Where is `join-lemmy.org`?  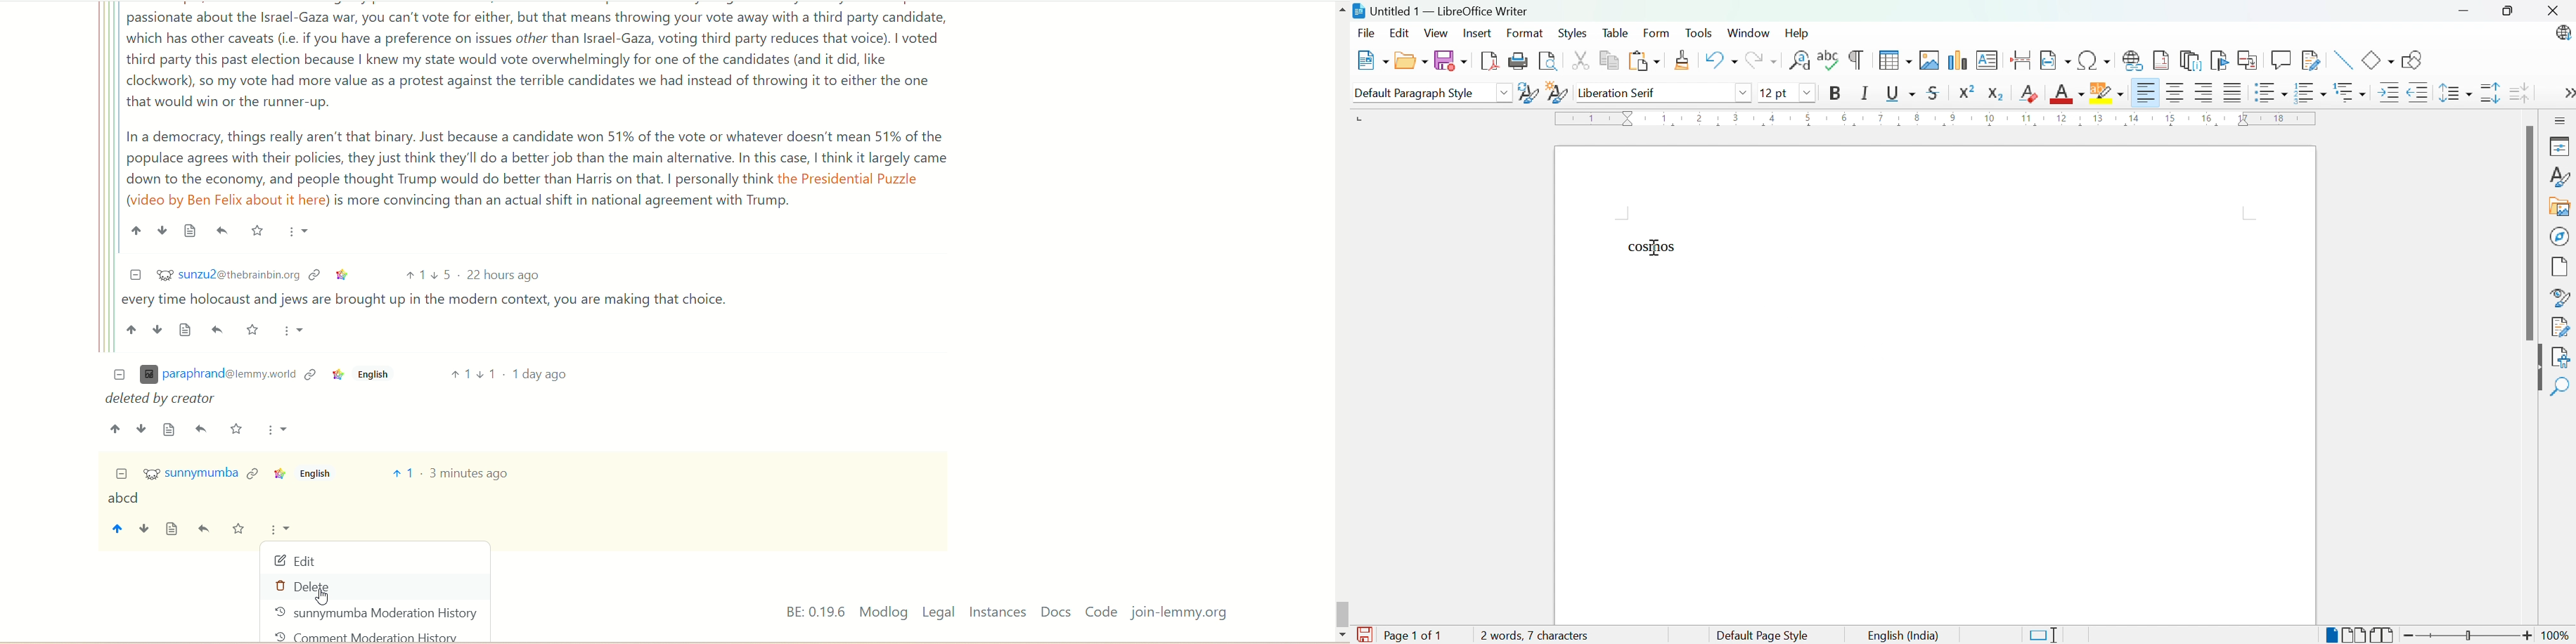
join-lemmy.org is located at coordinates (1179, 613).